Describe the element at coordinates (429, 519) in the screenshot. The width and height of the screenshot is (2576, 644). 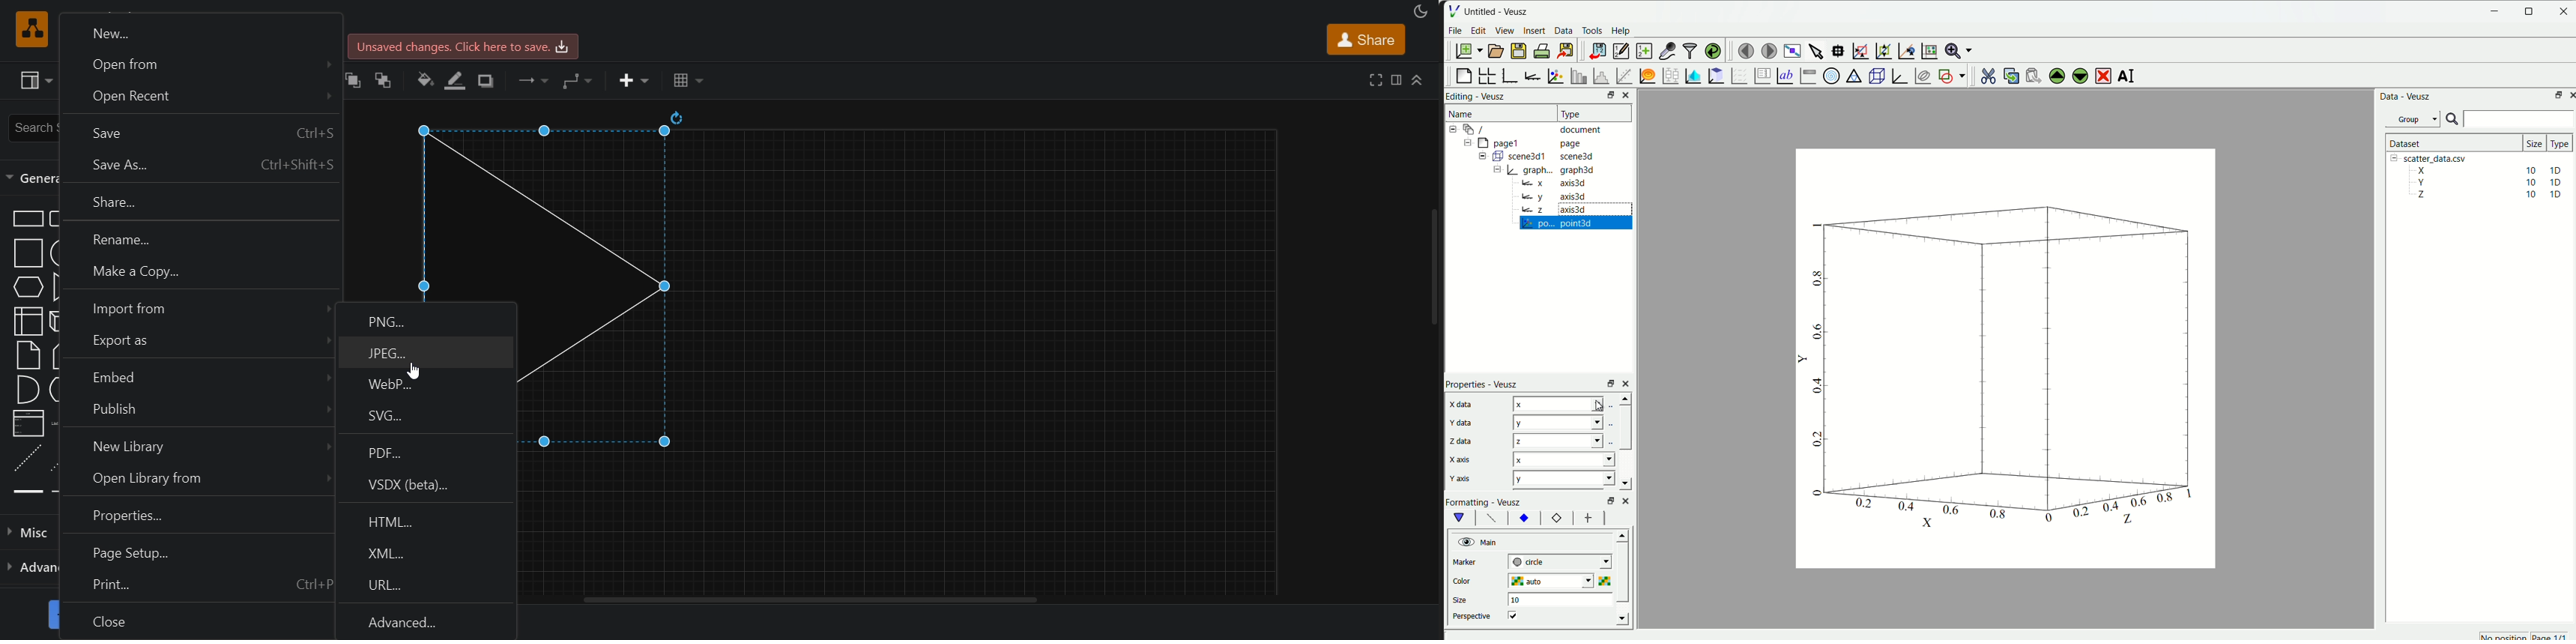
I see `html` at that location.